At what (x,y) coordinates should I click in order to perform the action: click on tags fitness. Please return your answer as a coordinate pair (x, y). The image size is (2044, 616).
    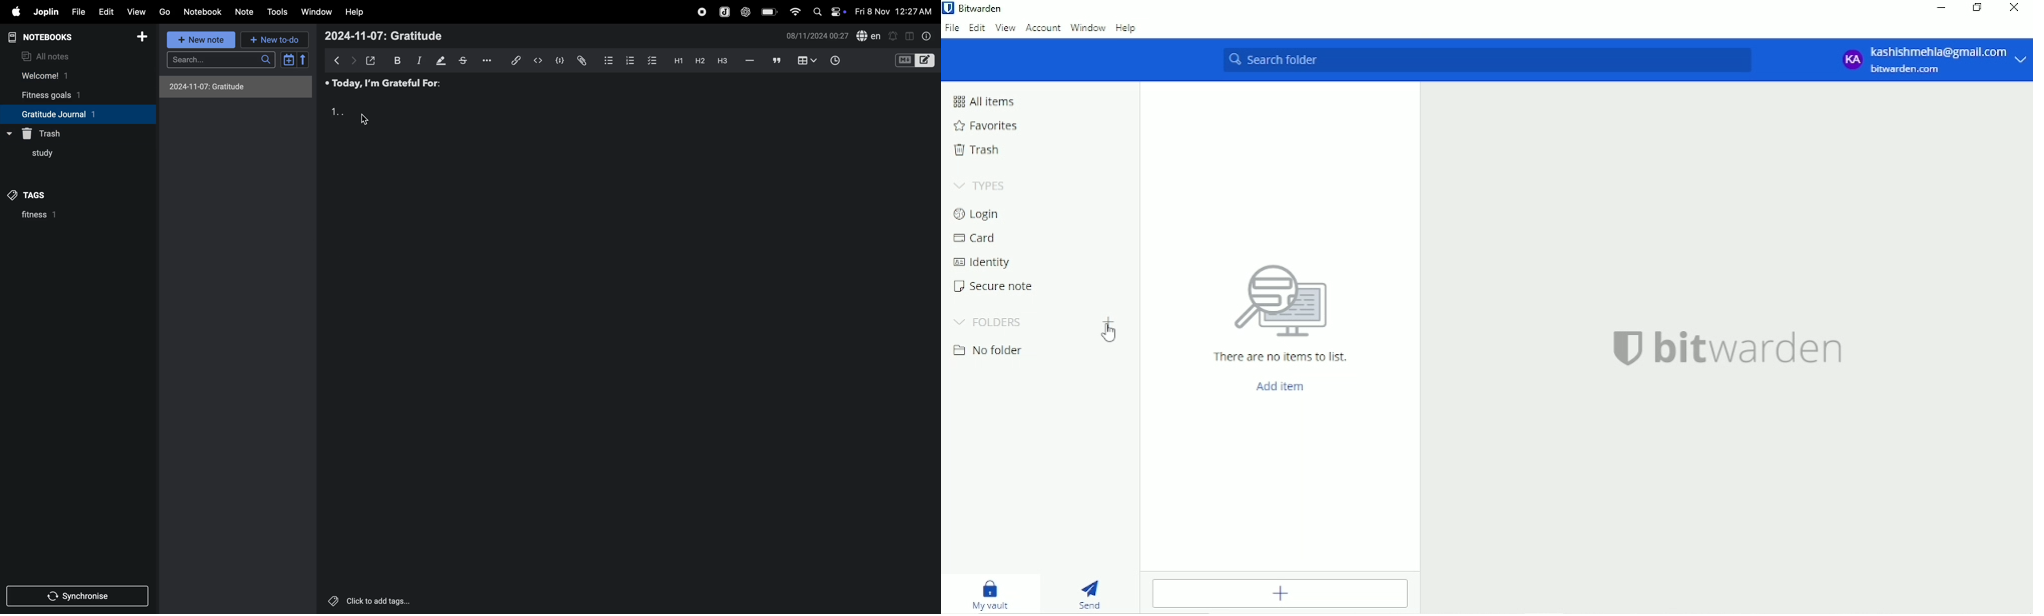
    Looking at the image, I should click on (34, 195).